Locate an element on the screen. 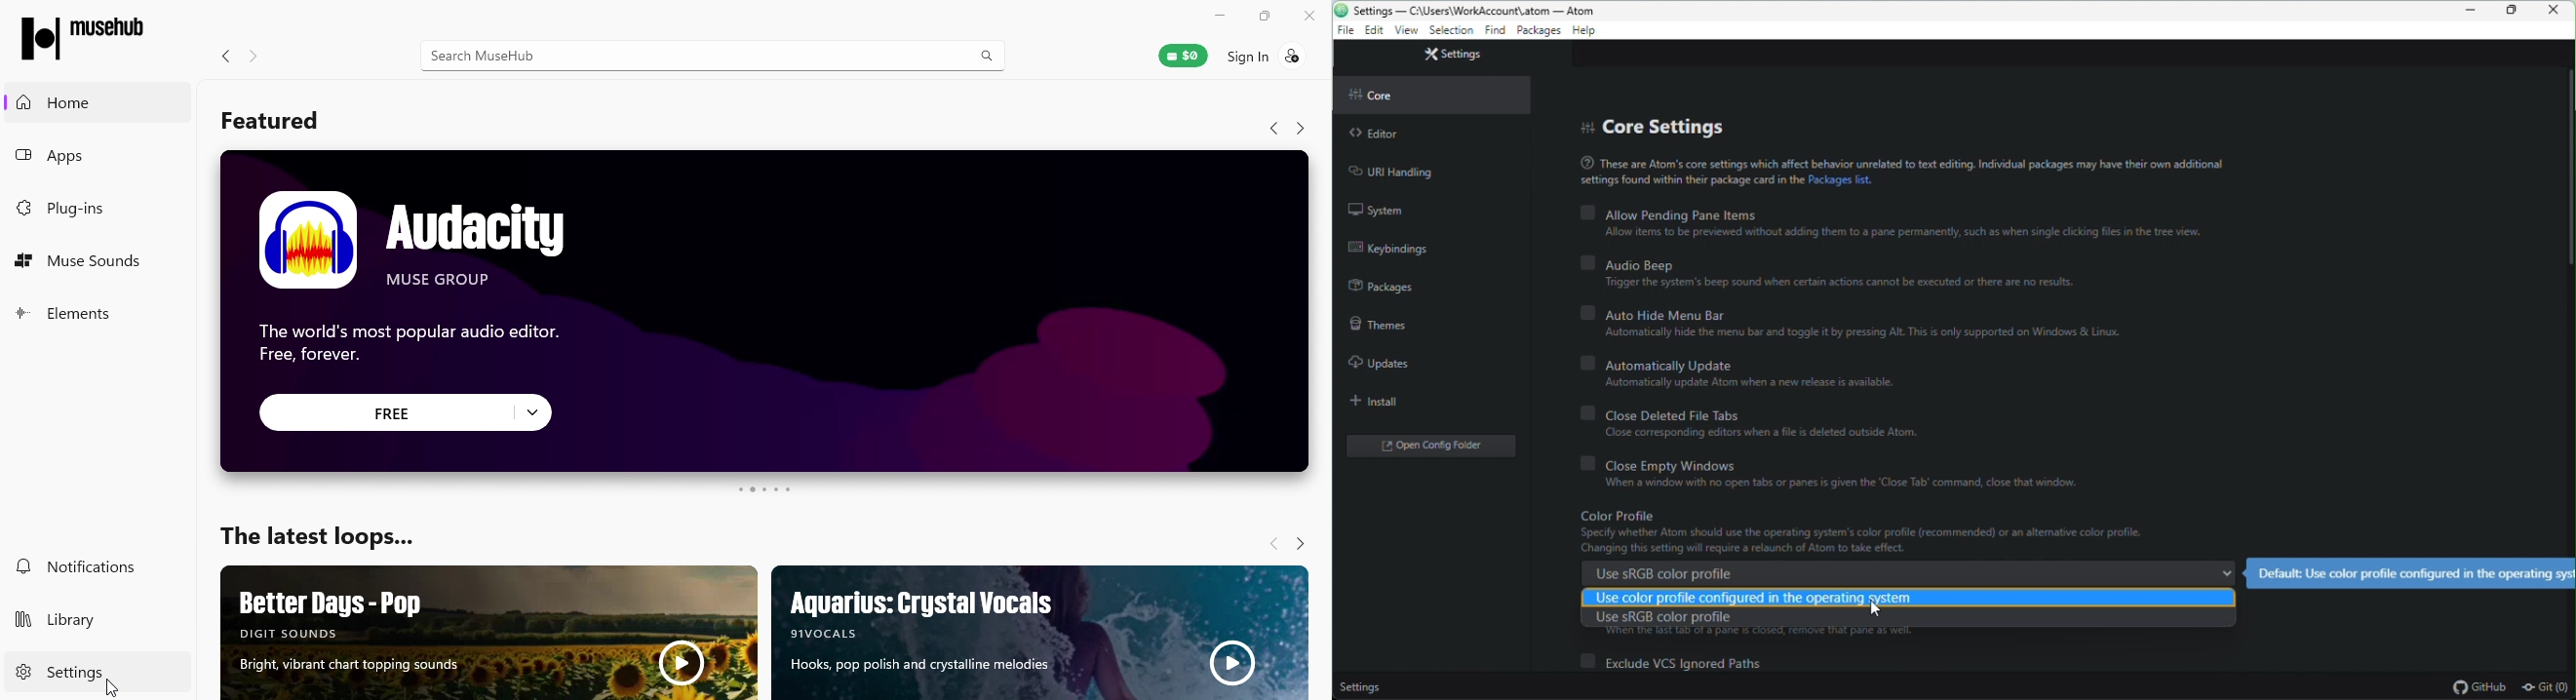 The width and height of the screenshot is (2576, 700). Use sRGB color profile is located at coordinates (1906, 572).